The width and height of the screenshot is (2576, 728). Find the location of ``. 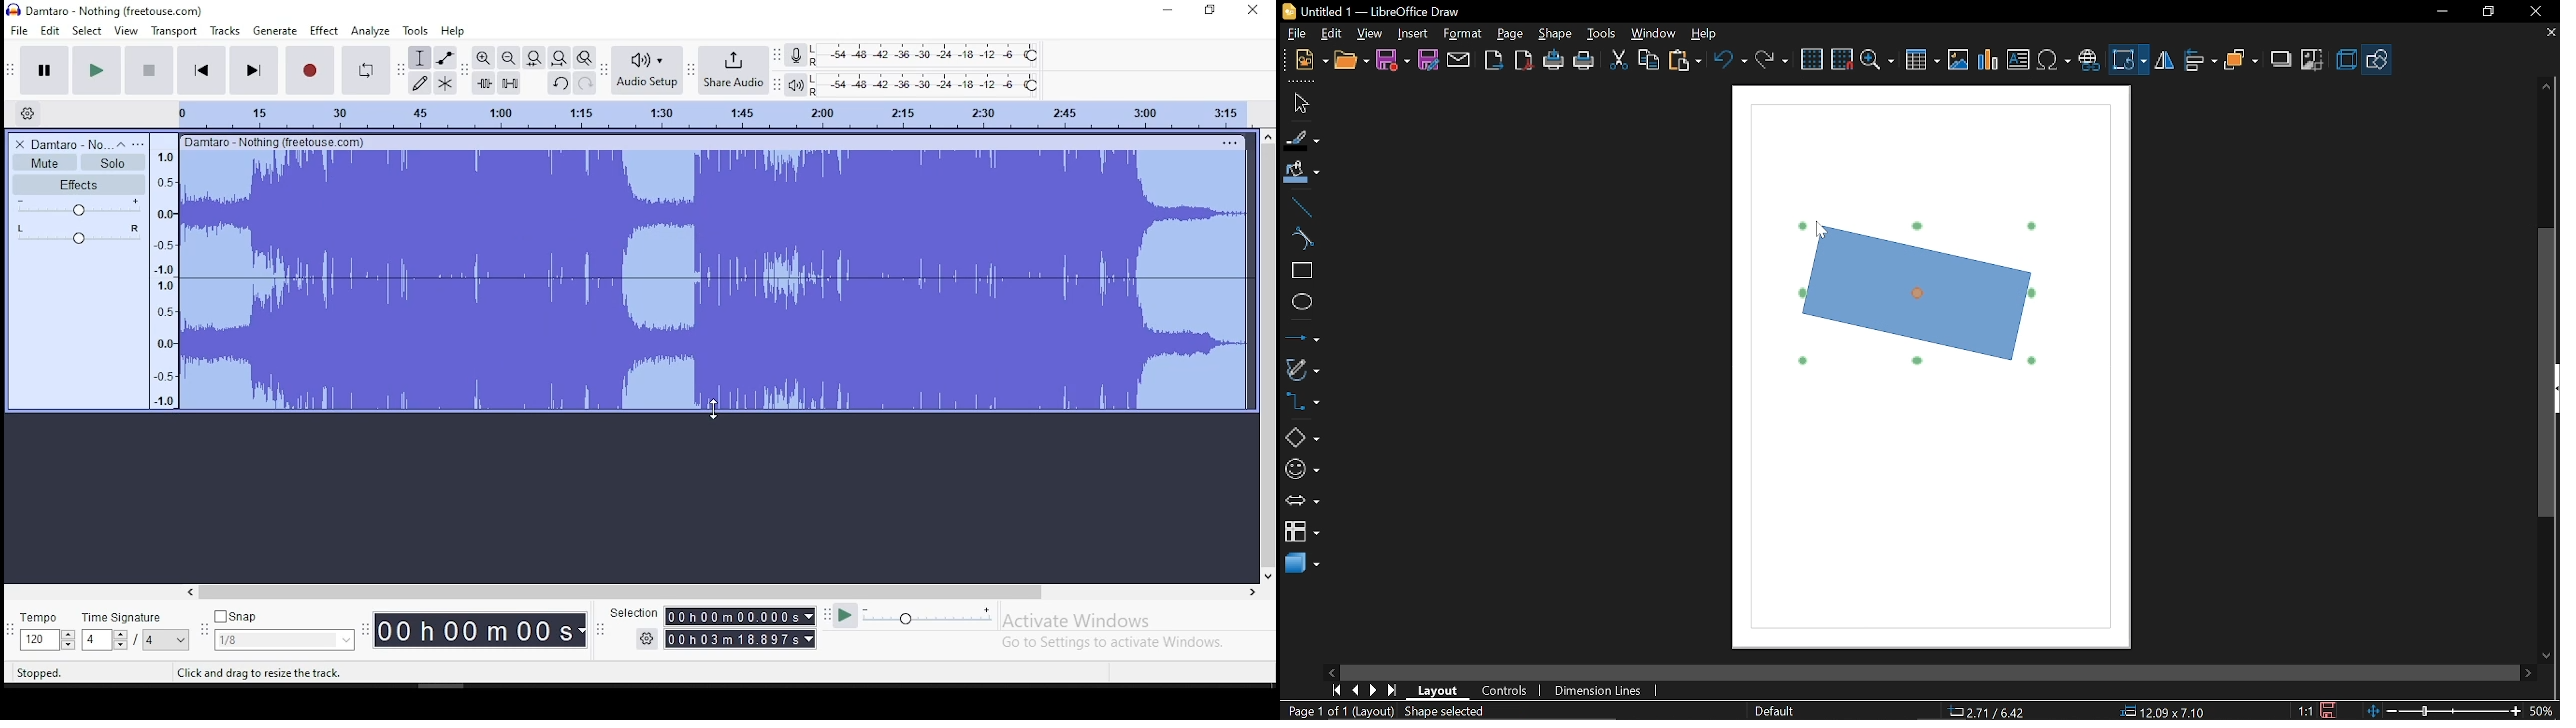

 is located at coordinates (775, 85).